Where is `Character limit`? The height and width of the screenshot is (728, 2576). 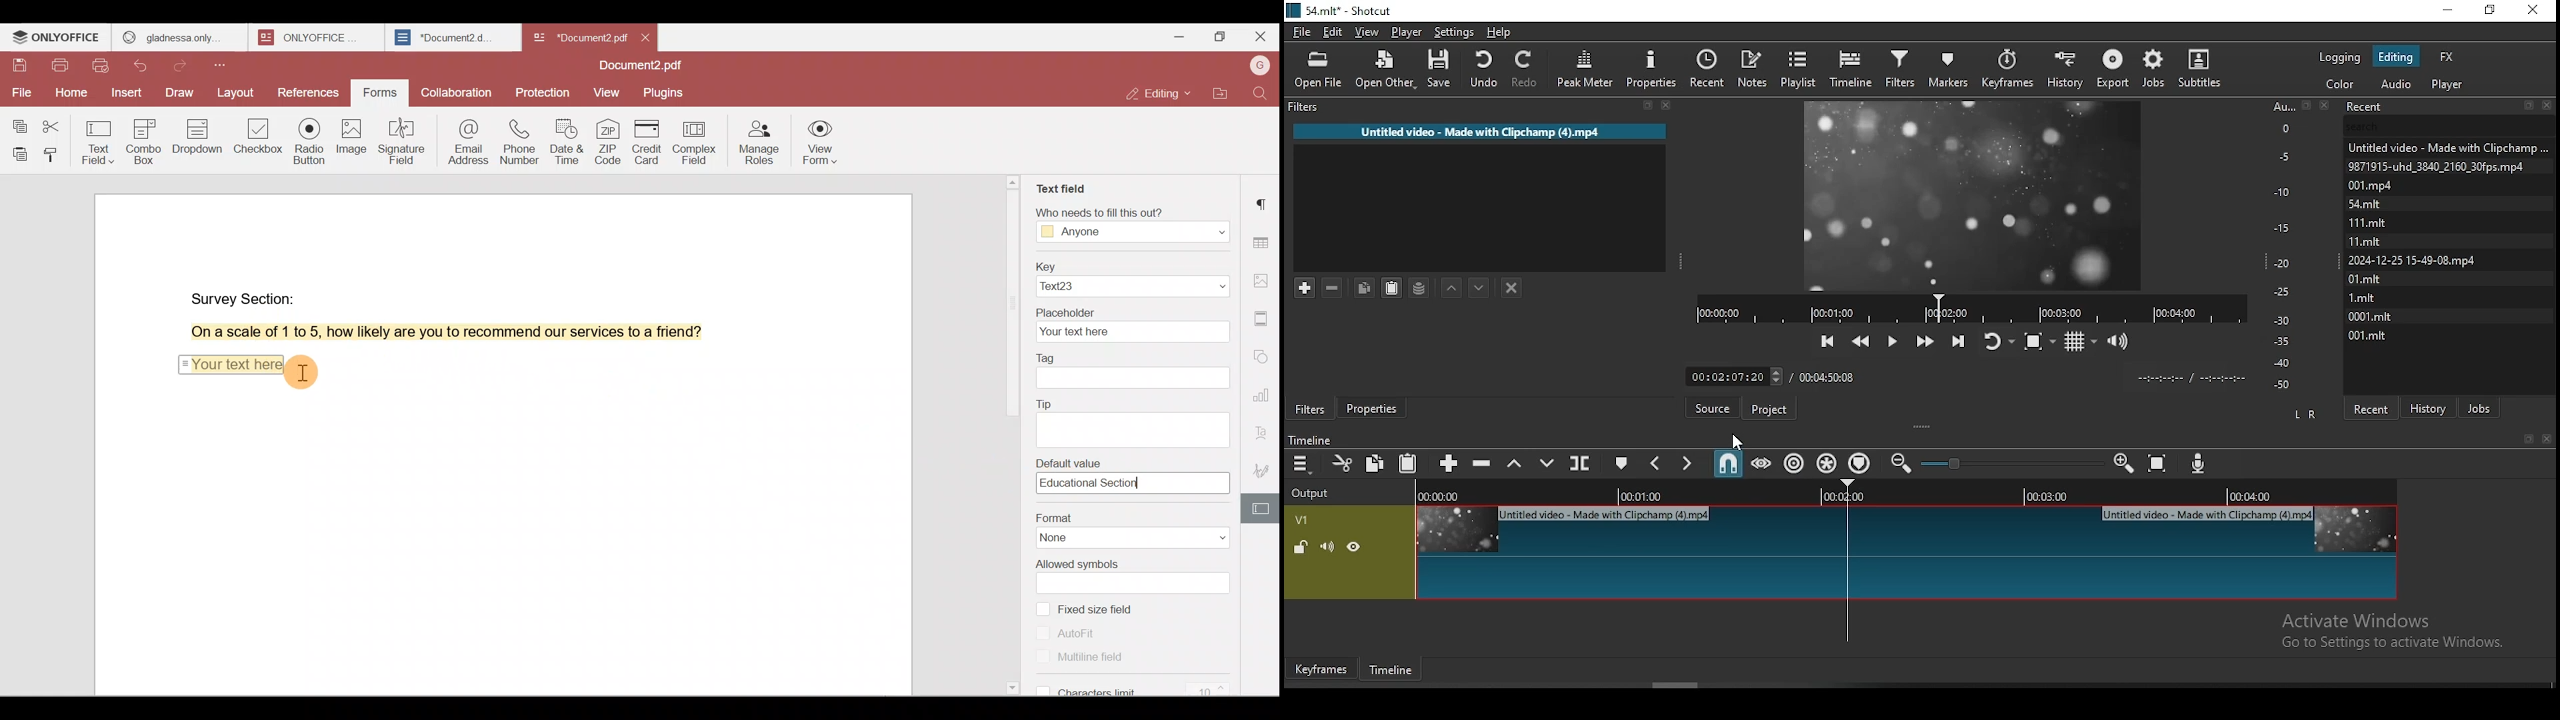
Character limit is located at coordinates (1141, 683).